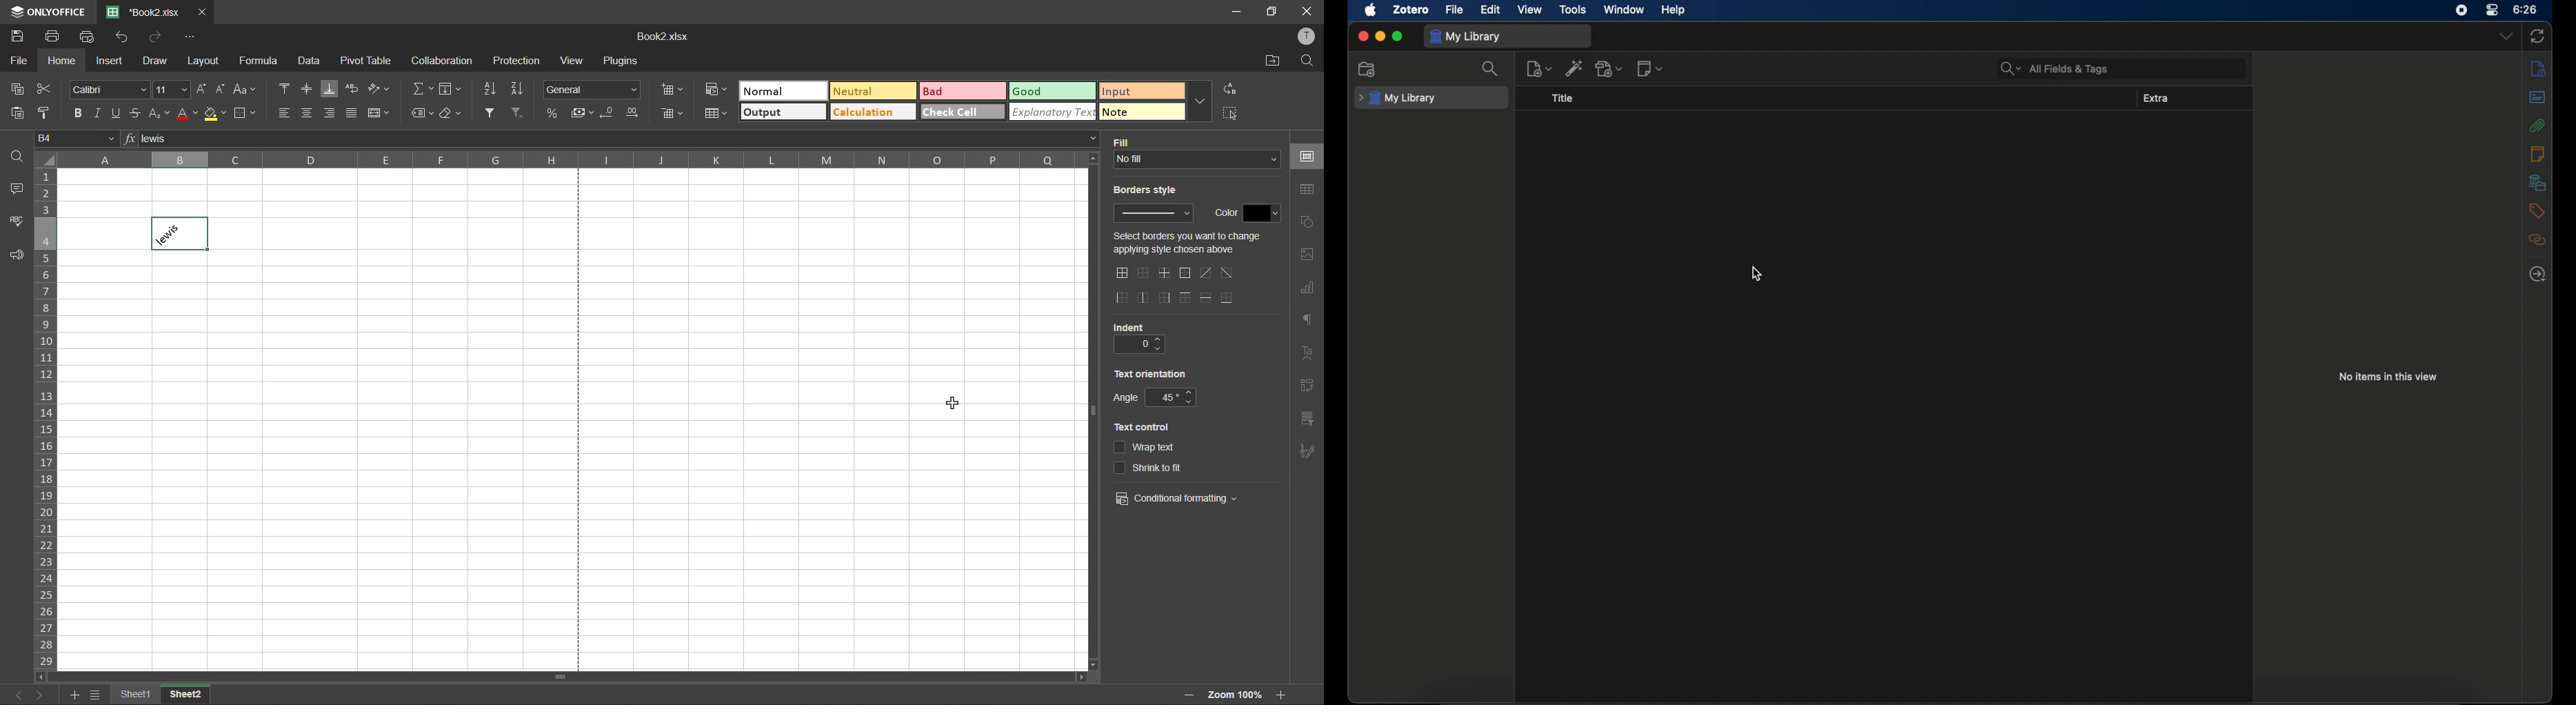  I want to click on normal, so click(783, 92).